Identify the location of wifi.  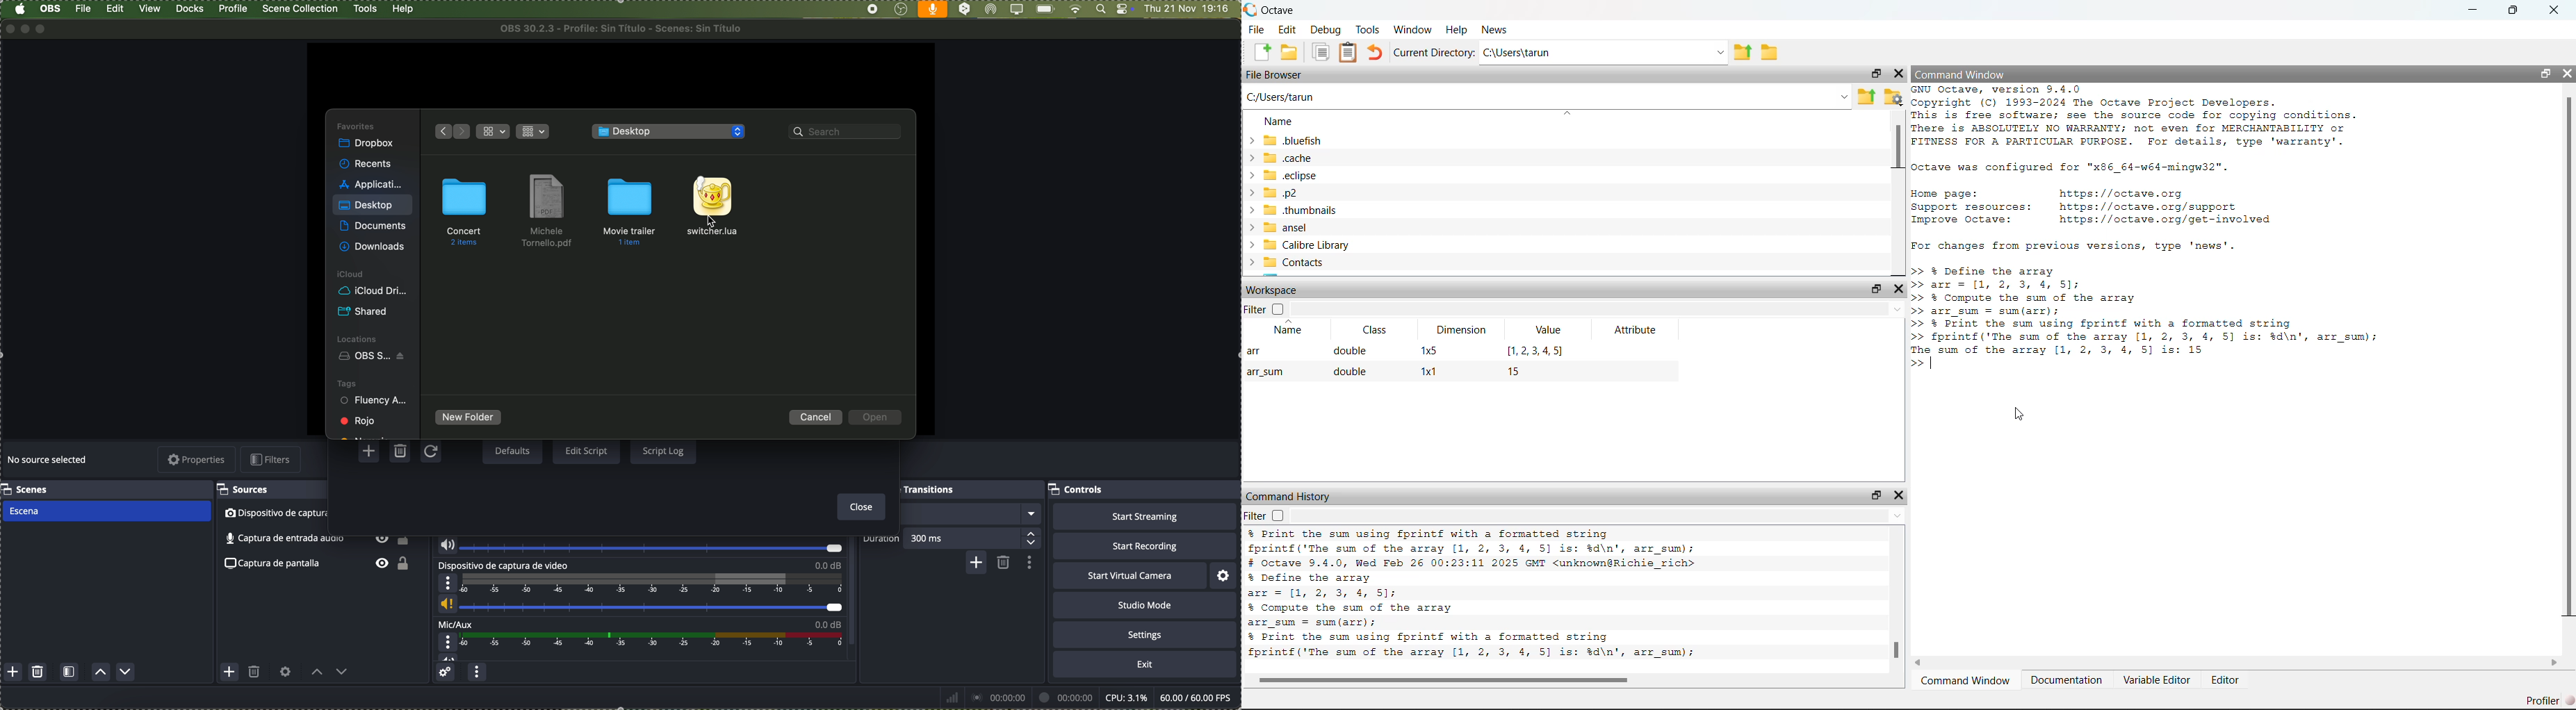
(1076, 10).